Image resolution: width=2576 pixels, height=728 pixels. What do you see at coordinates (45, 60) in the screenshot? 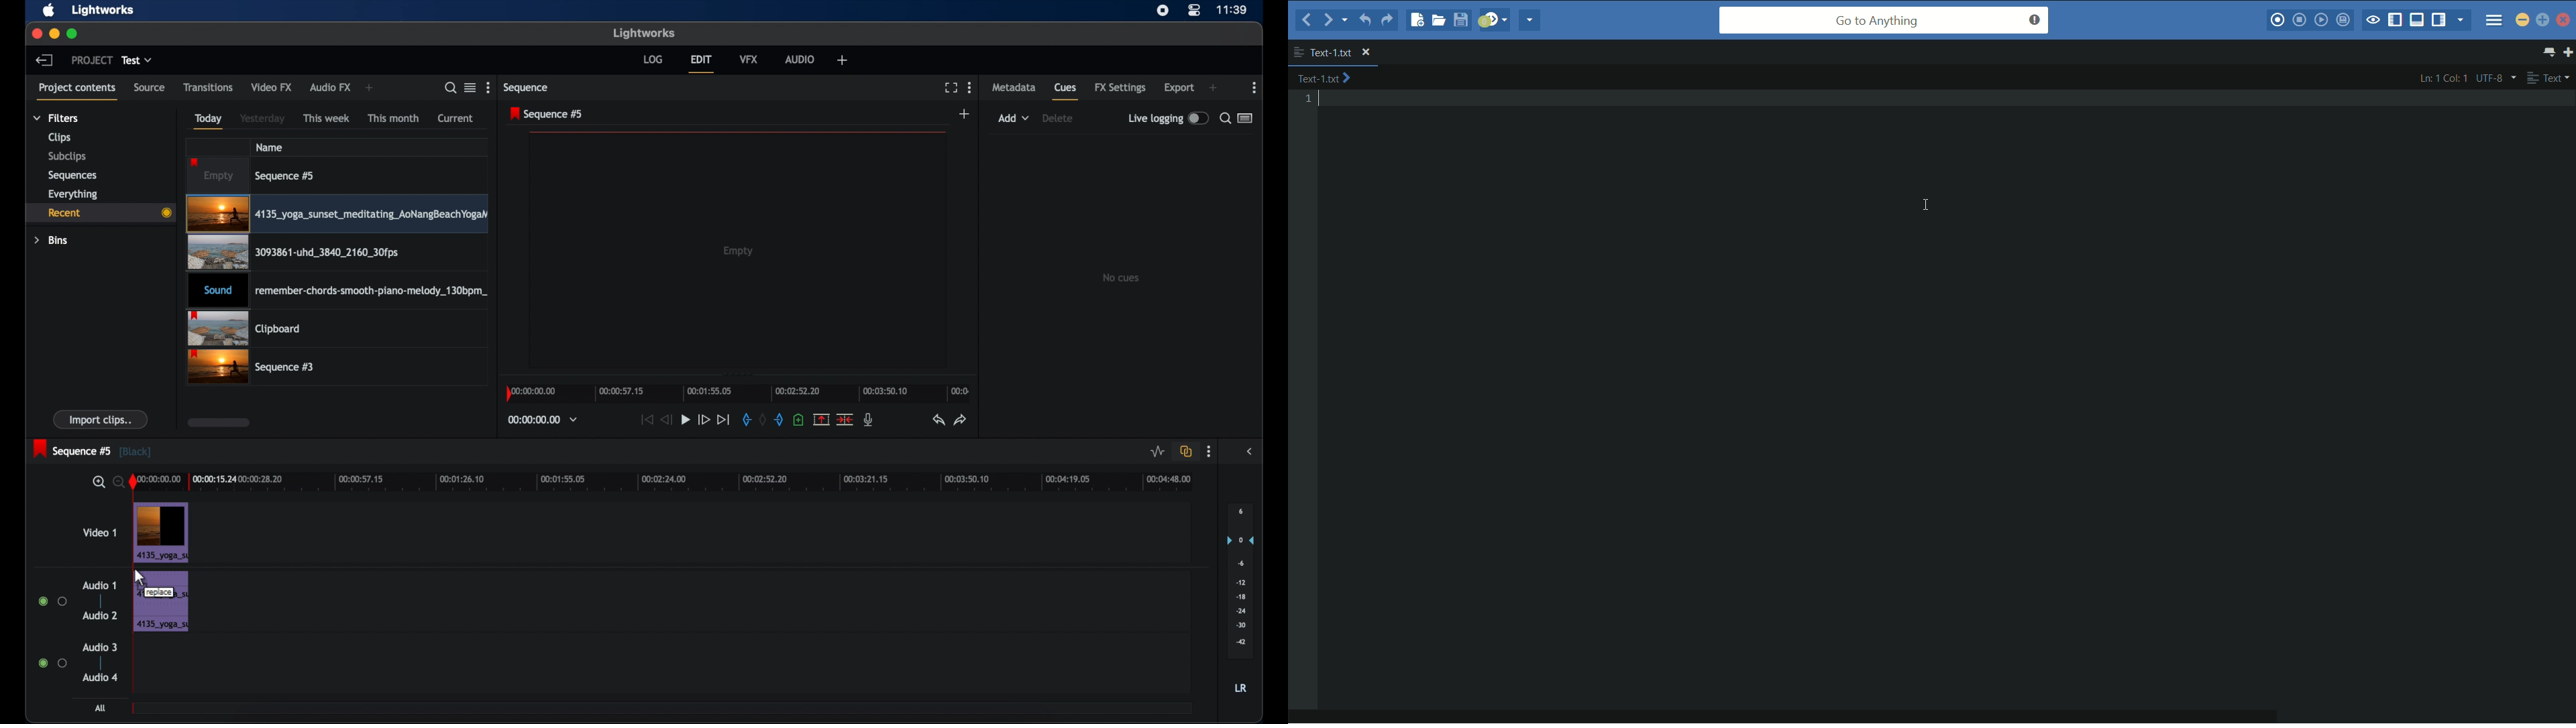
I see `back` at bounding box center [45, 60].